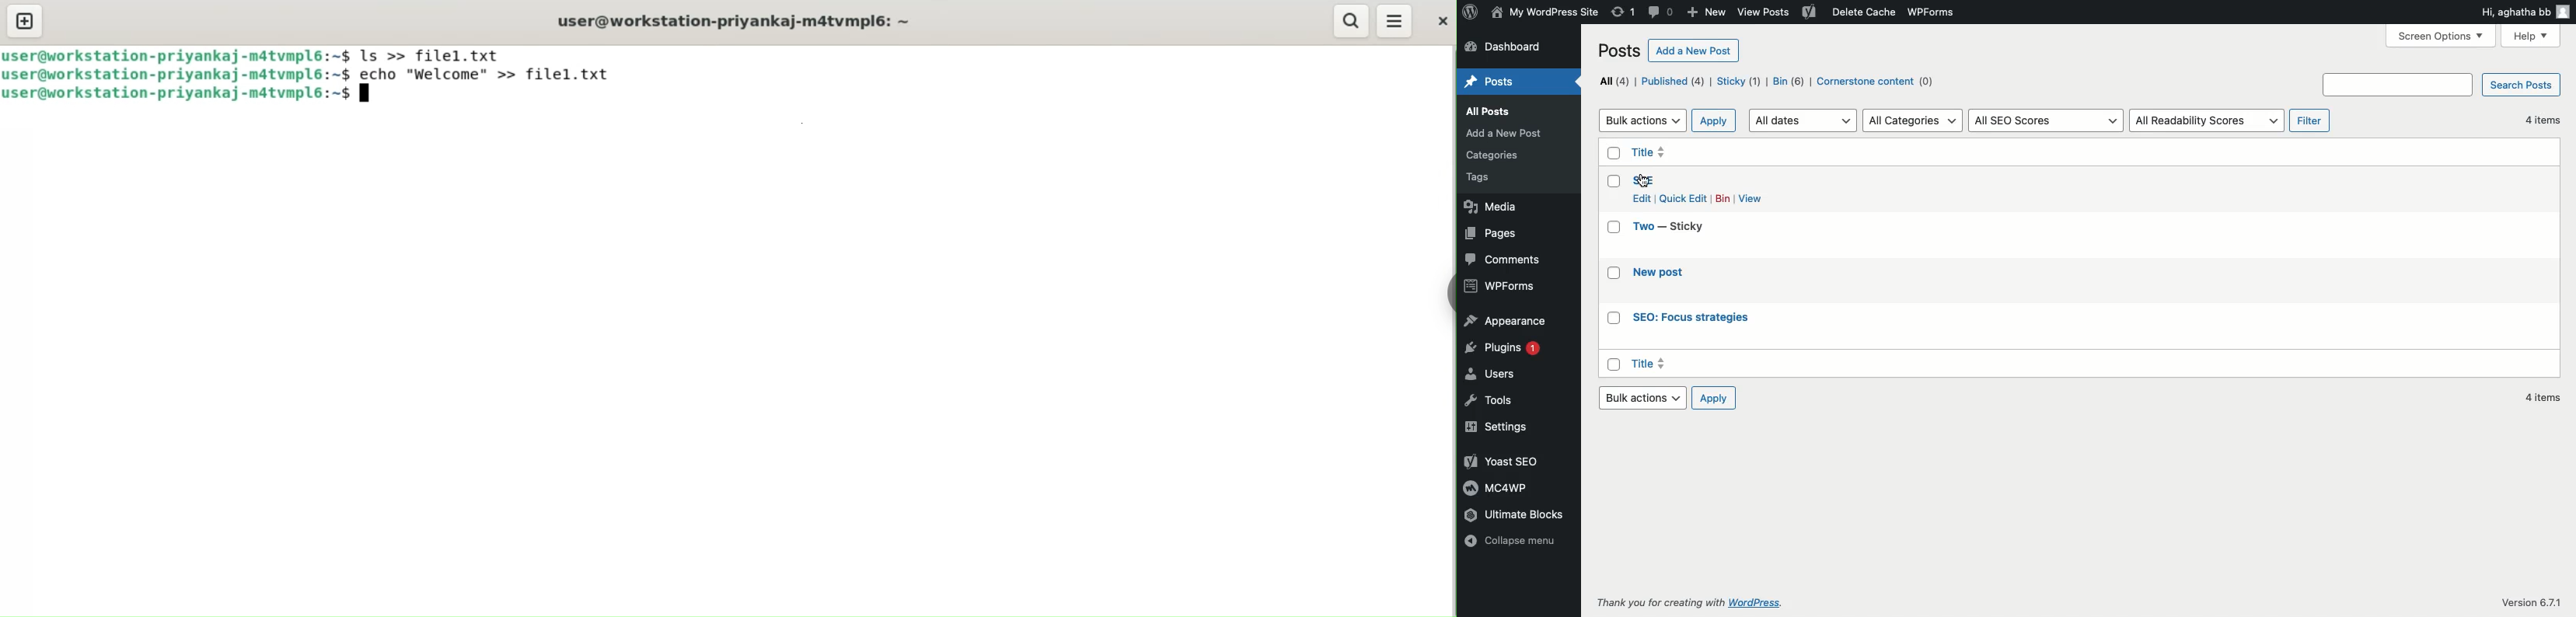 This screenshot has height=644, width=2576. What do you see at coordinates (1642, 228) in the screenshot?
I see `Title` at bounding box center [1642, 228].